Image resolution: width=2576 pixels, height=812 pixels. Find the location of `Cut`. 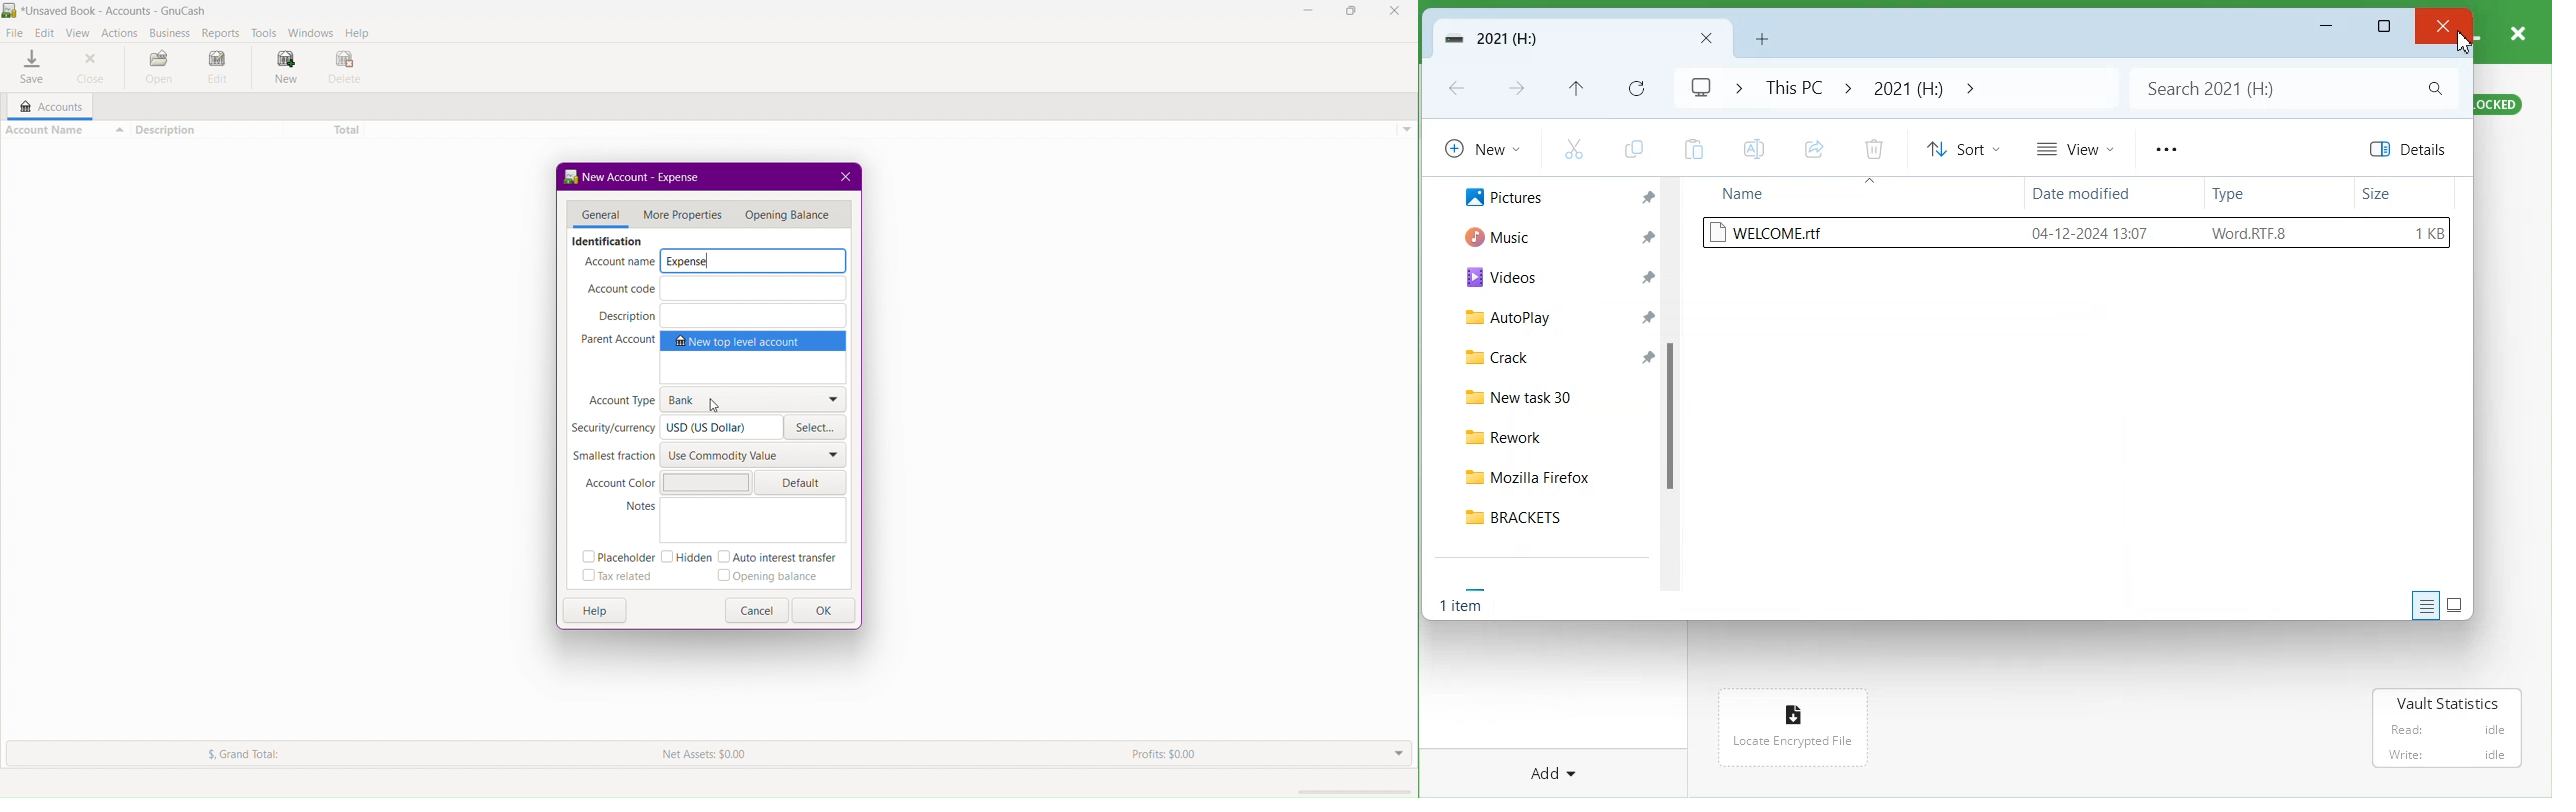

Cut is located at coordinates (1573, 147).